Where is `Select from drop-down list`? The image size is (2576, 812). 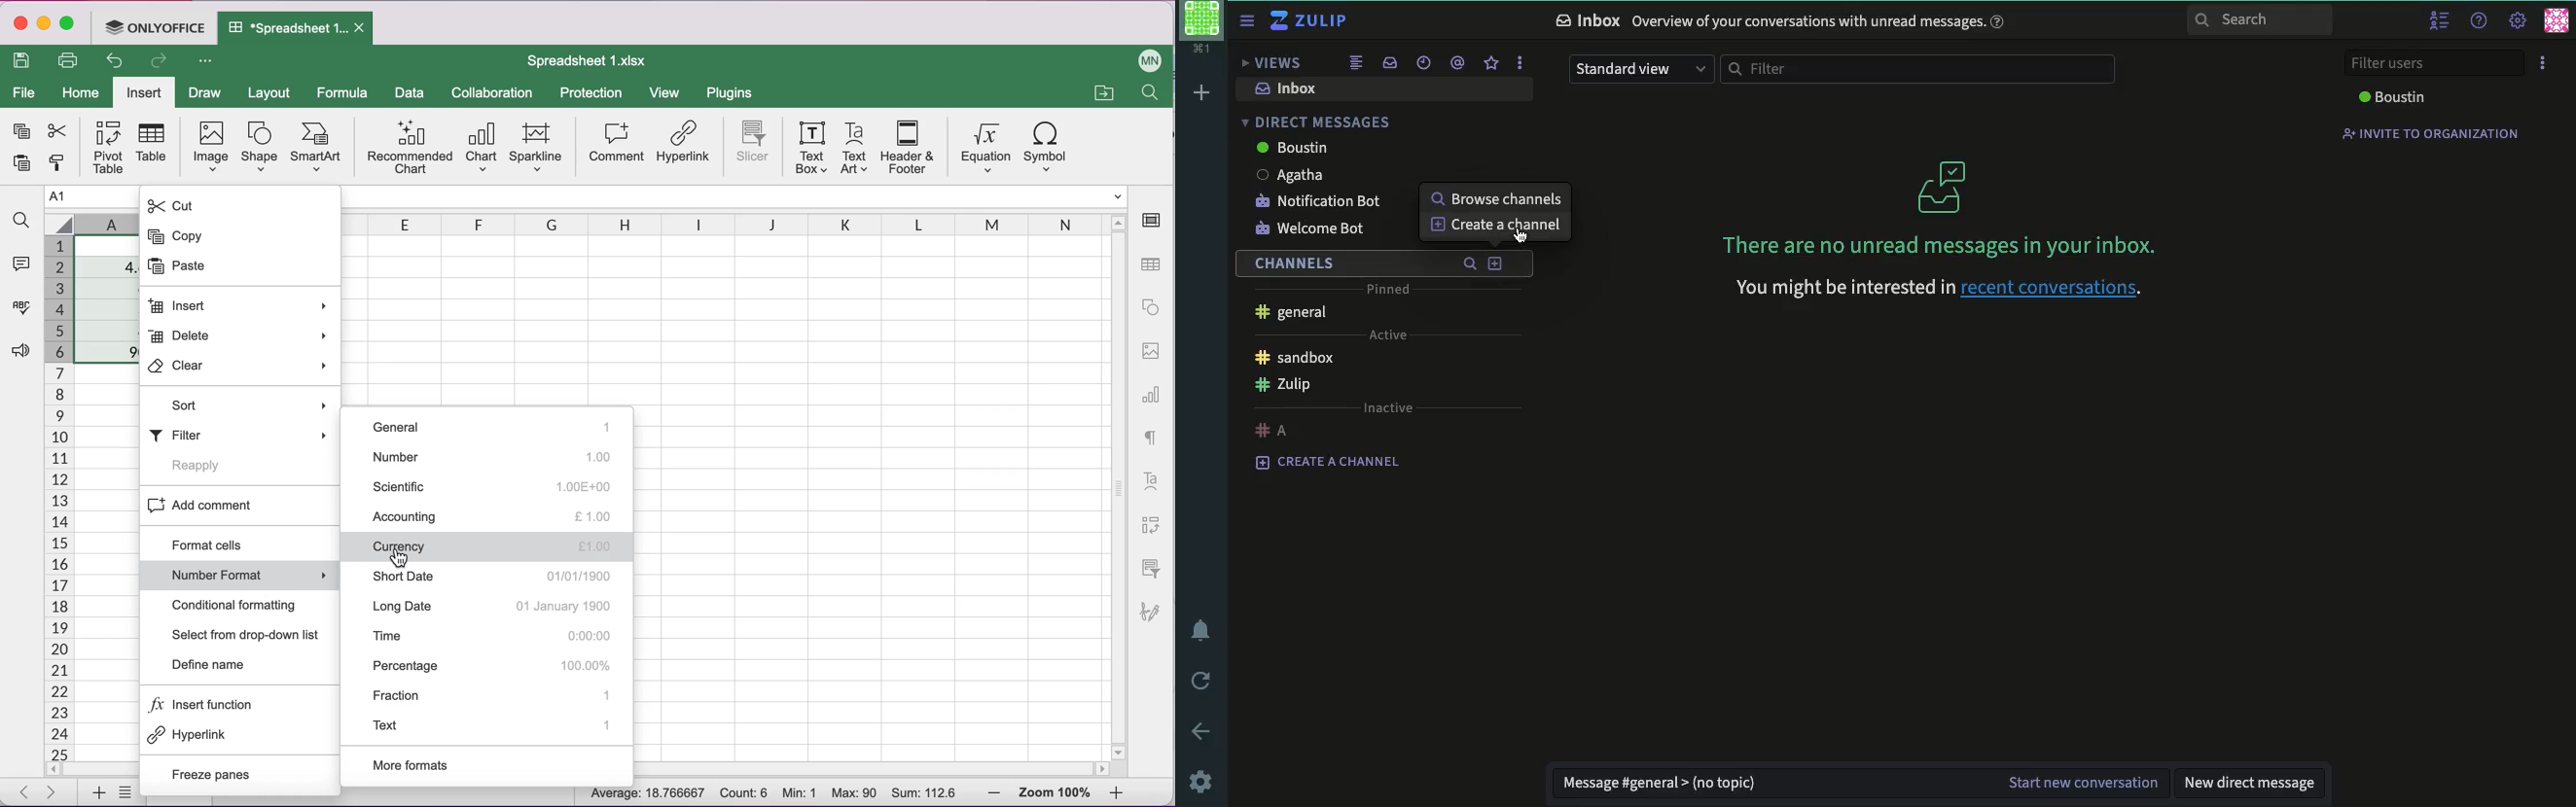
Select from drop-down list is located at coordinates (248, 634).